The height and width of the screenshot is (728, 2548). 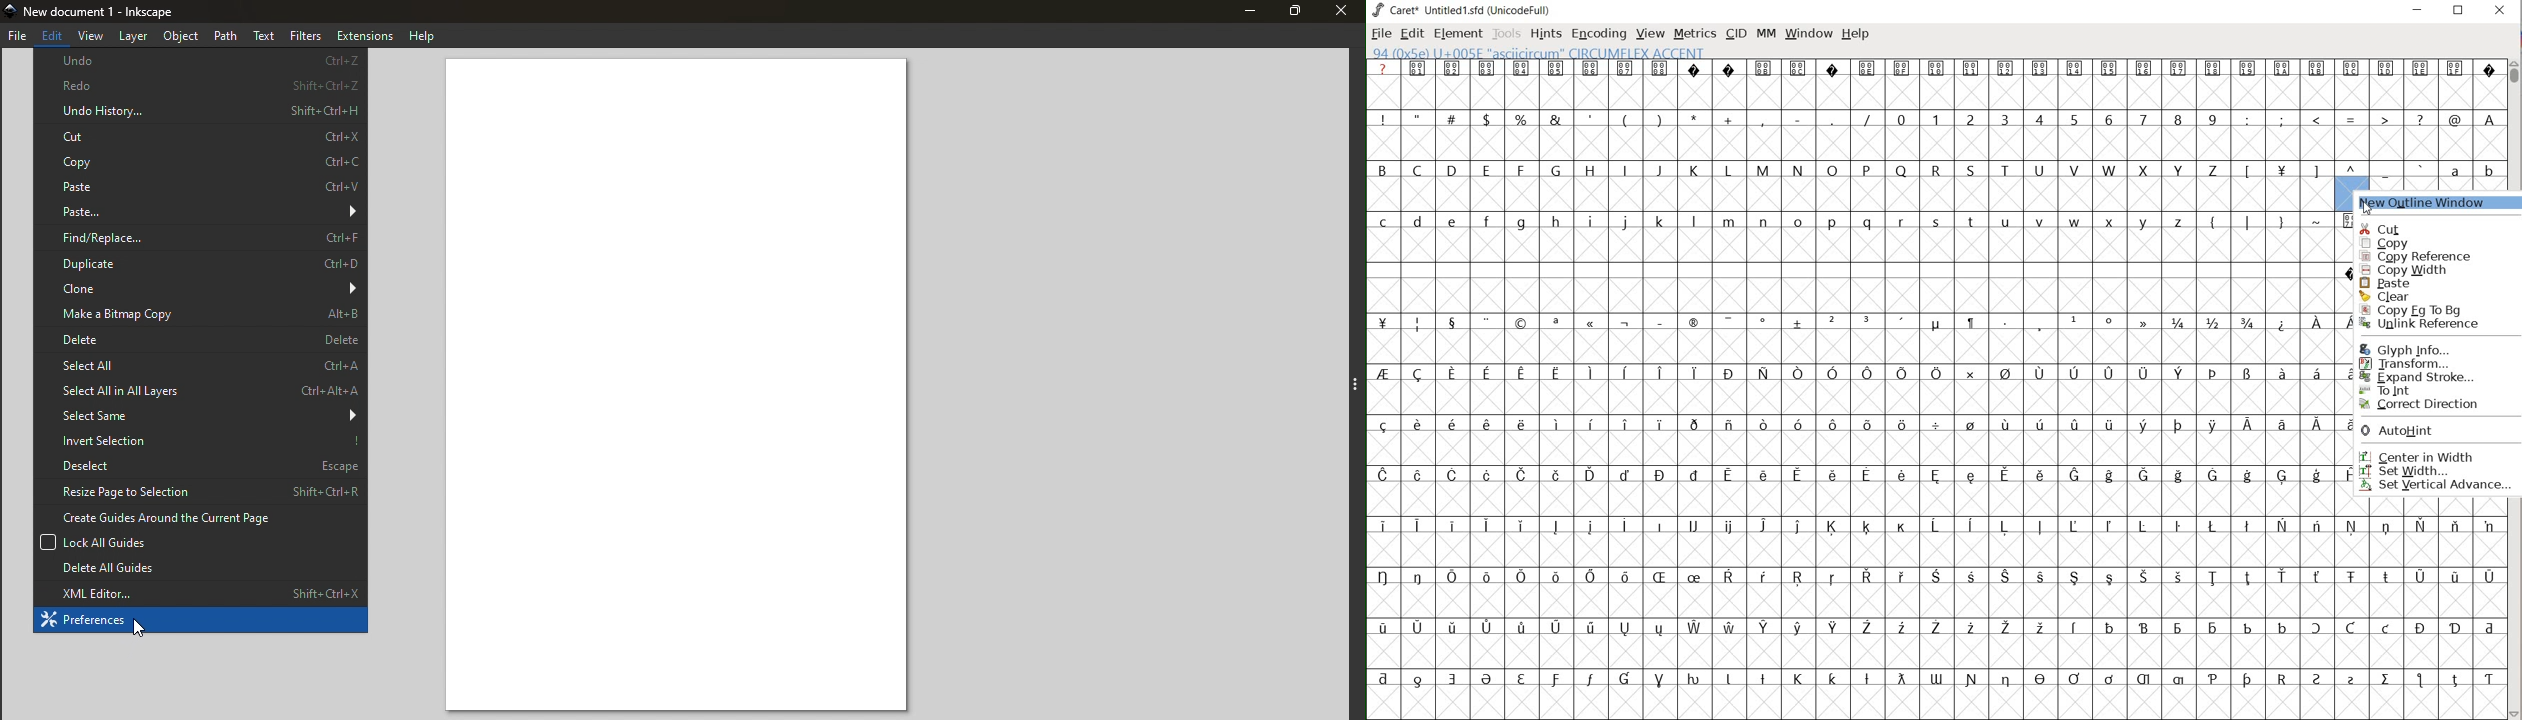 I want to click on New document 1-Inbcipe, so click(x=104, y=11).